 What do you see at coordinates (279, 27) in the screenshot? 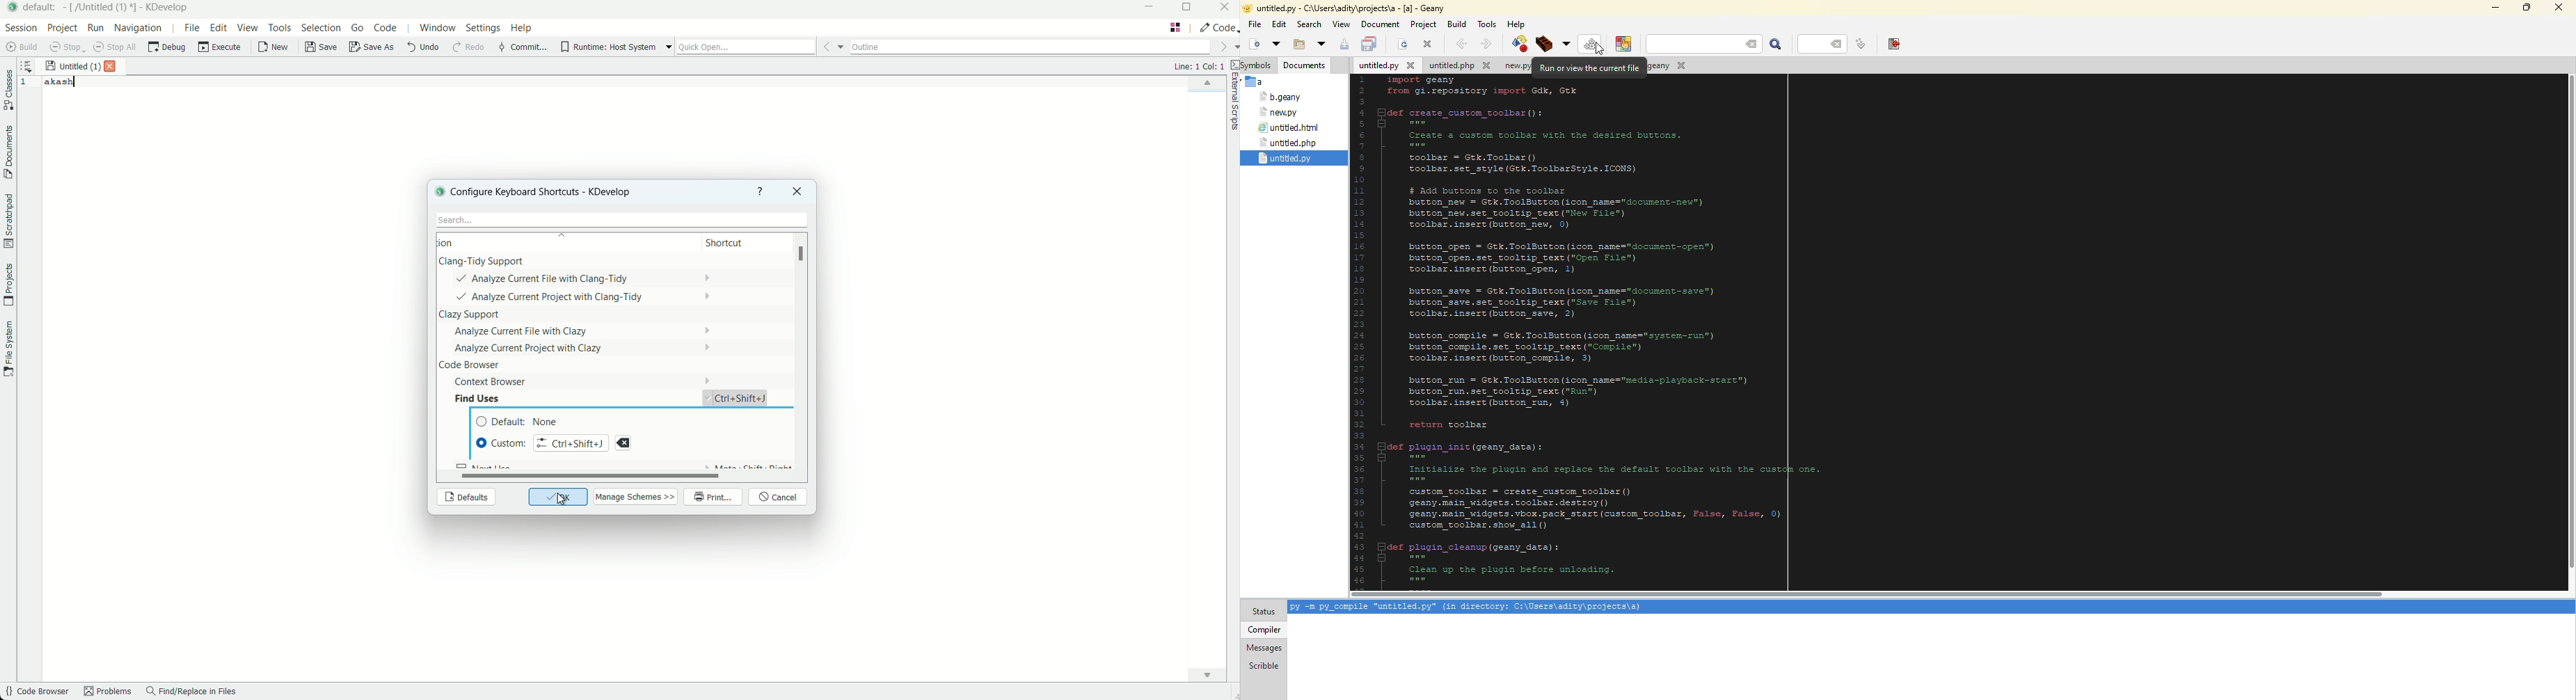
I see `tools menu` at bounding box center [279, 27].